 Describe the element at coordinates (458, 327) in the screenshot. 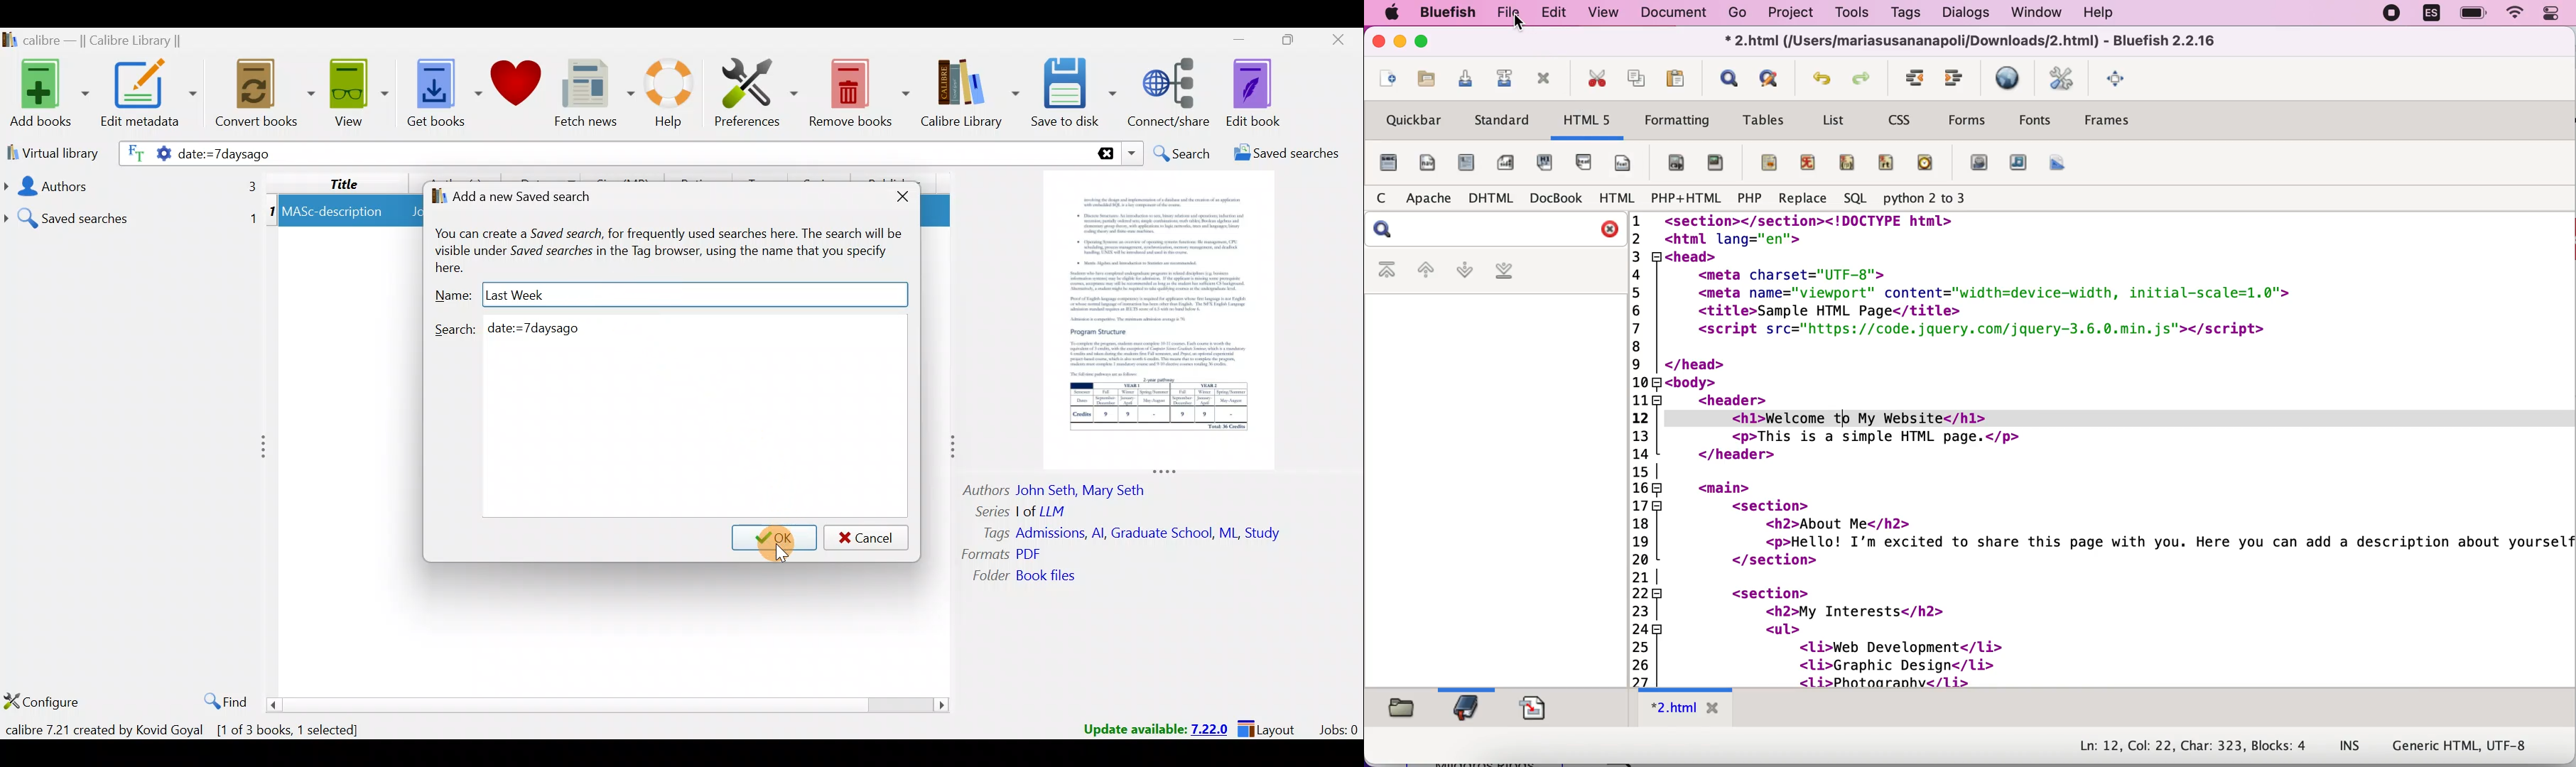

I see `Search` at that location.